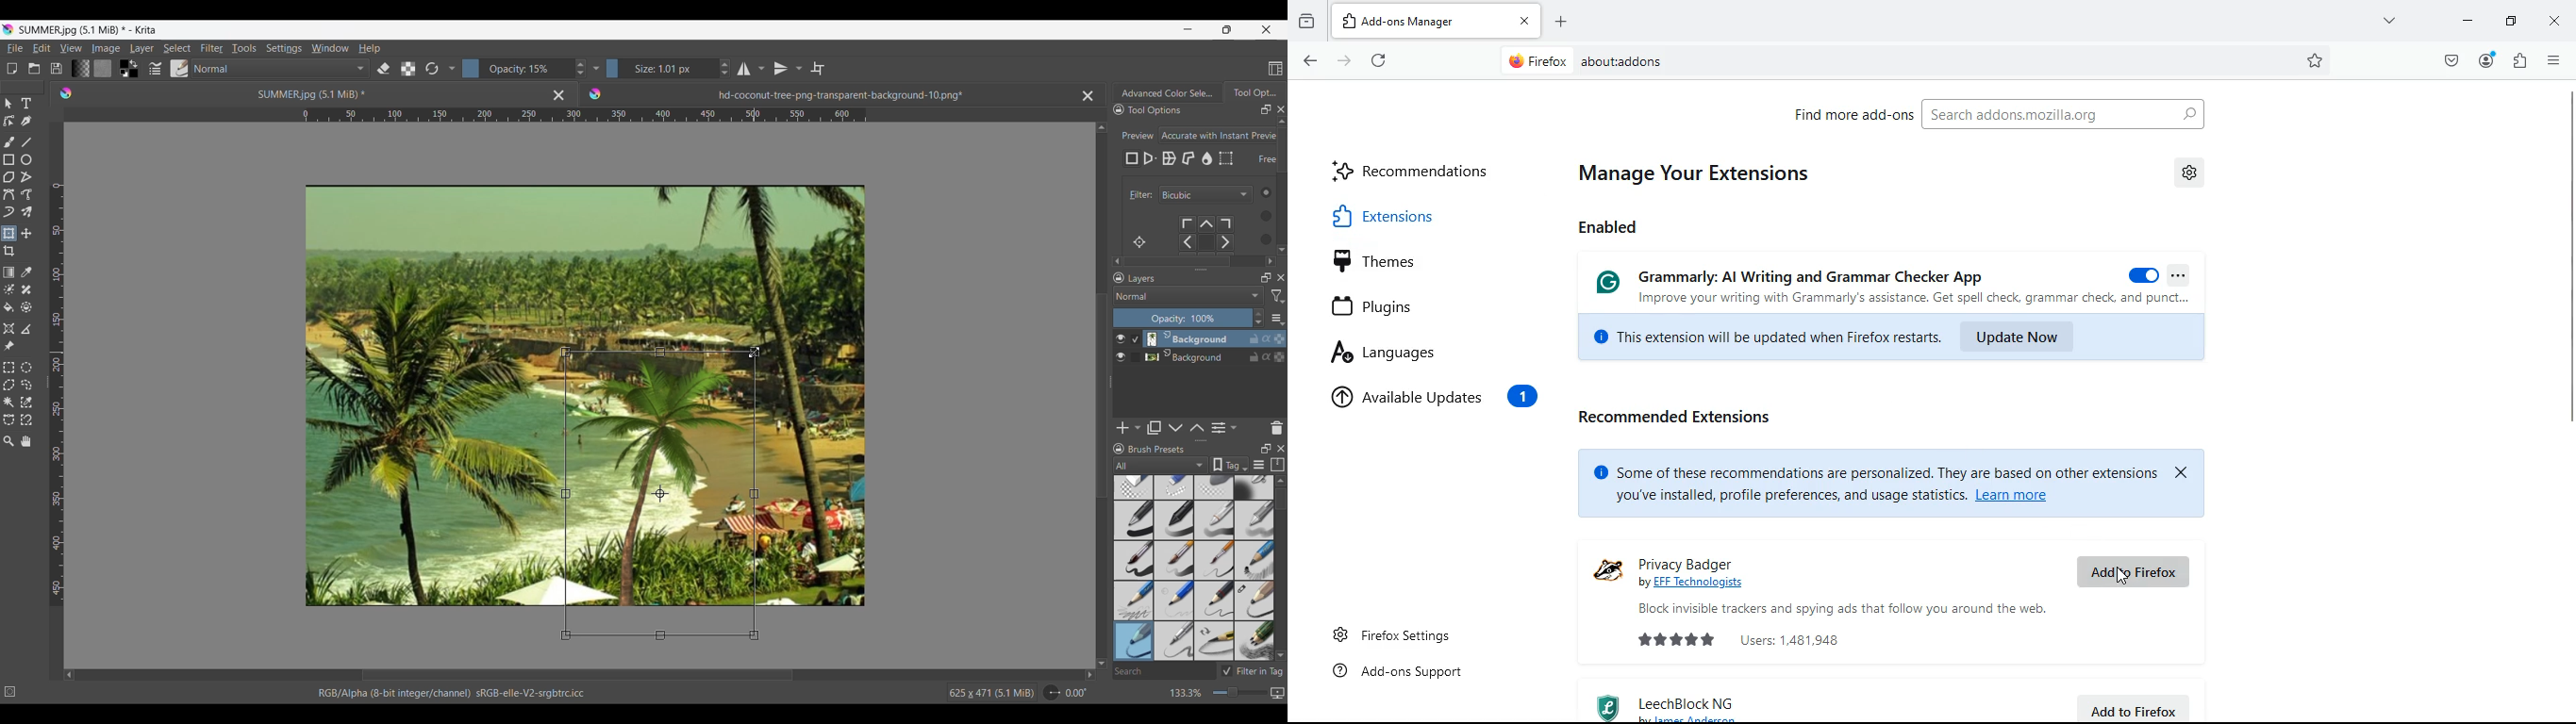 Image resolution: width=2576 pixels, height=728 pixels. What do you see at coordinates (1305, 24) in the screenshot?
I see `archive` at bounding box center [1305, 24].